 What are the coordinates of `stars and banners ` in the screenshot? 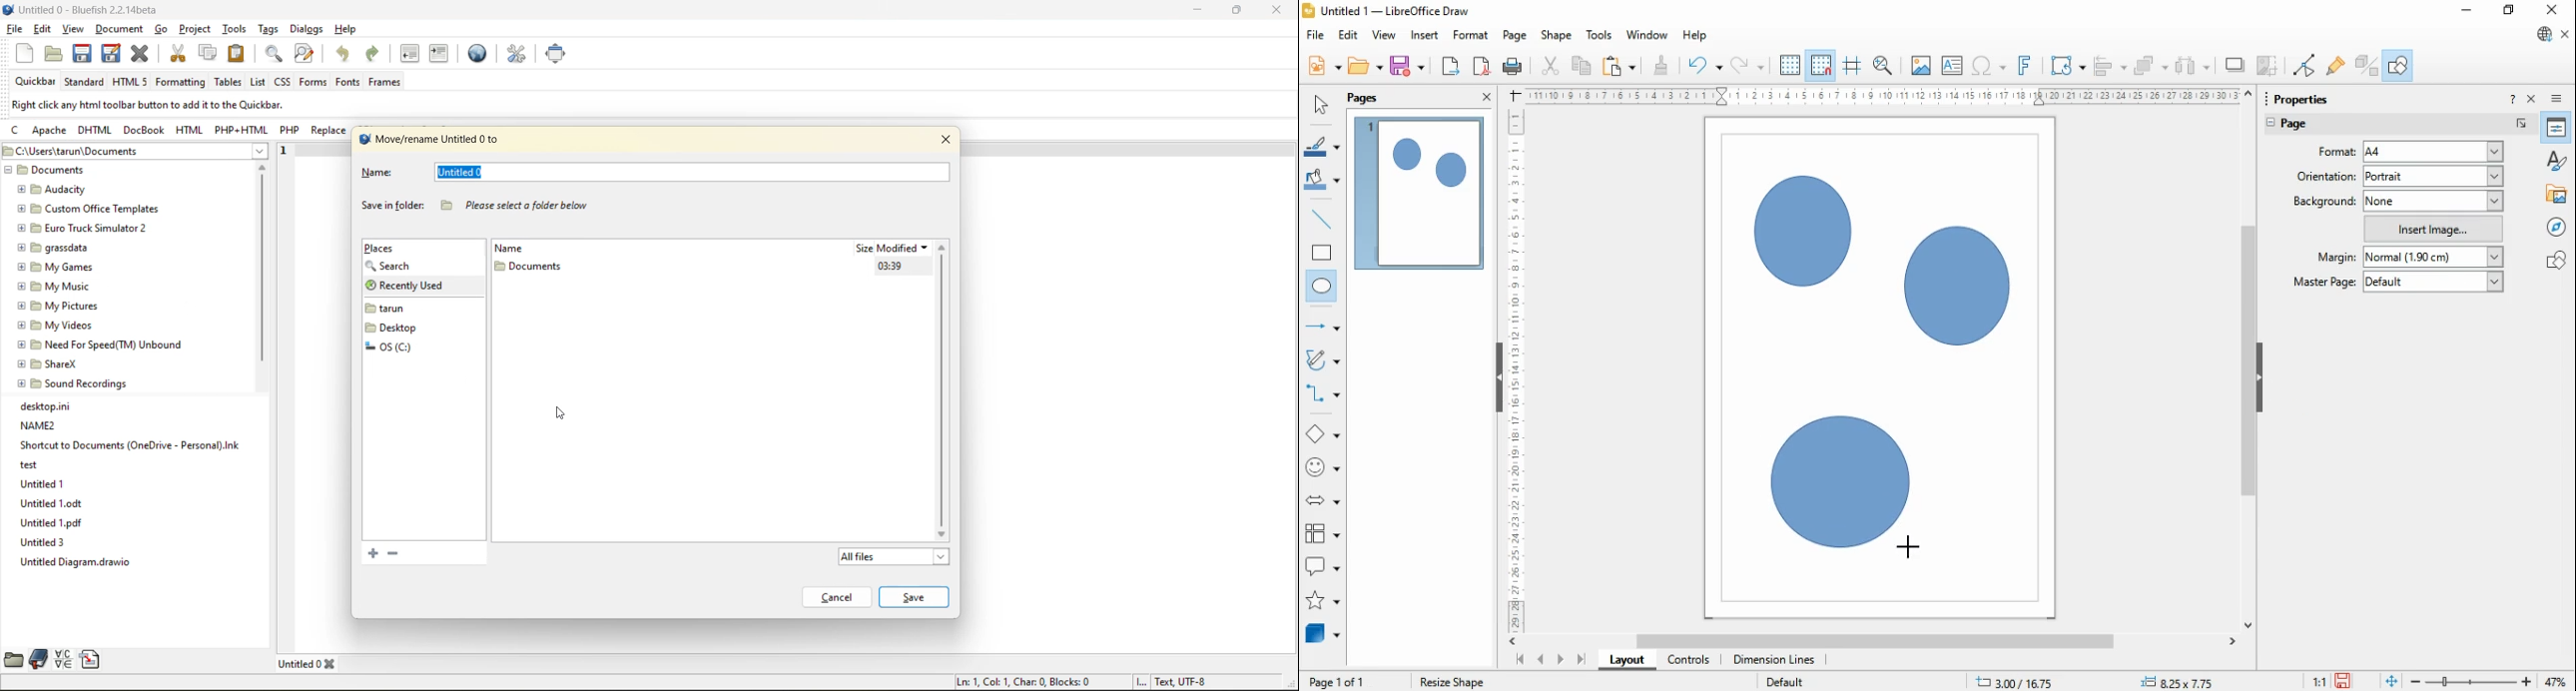 It's located at (1321, 602).